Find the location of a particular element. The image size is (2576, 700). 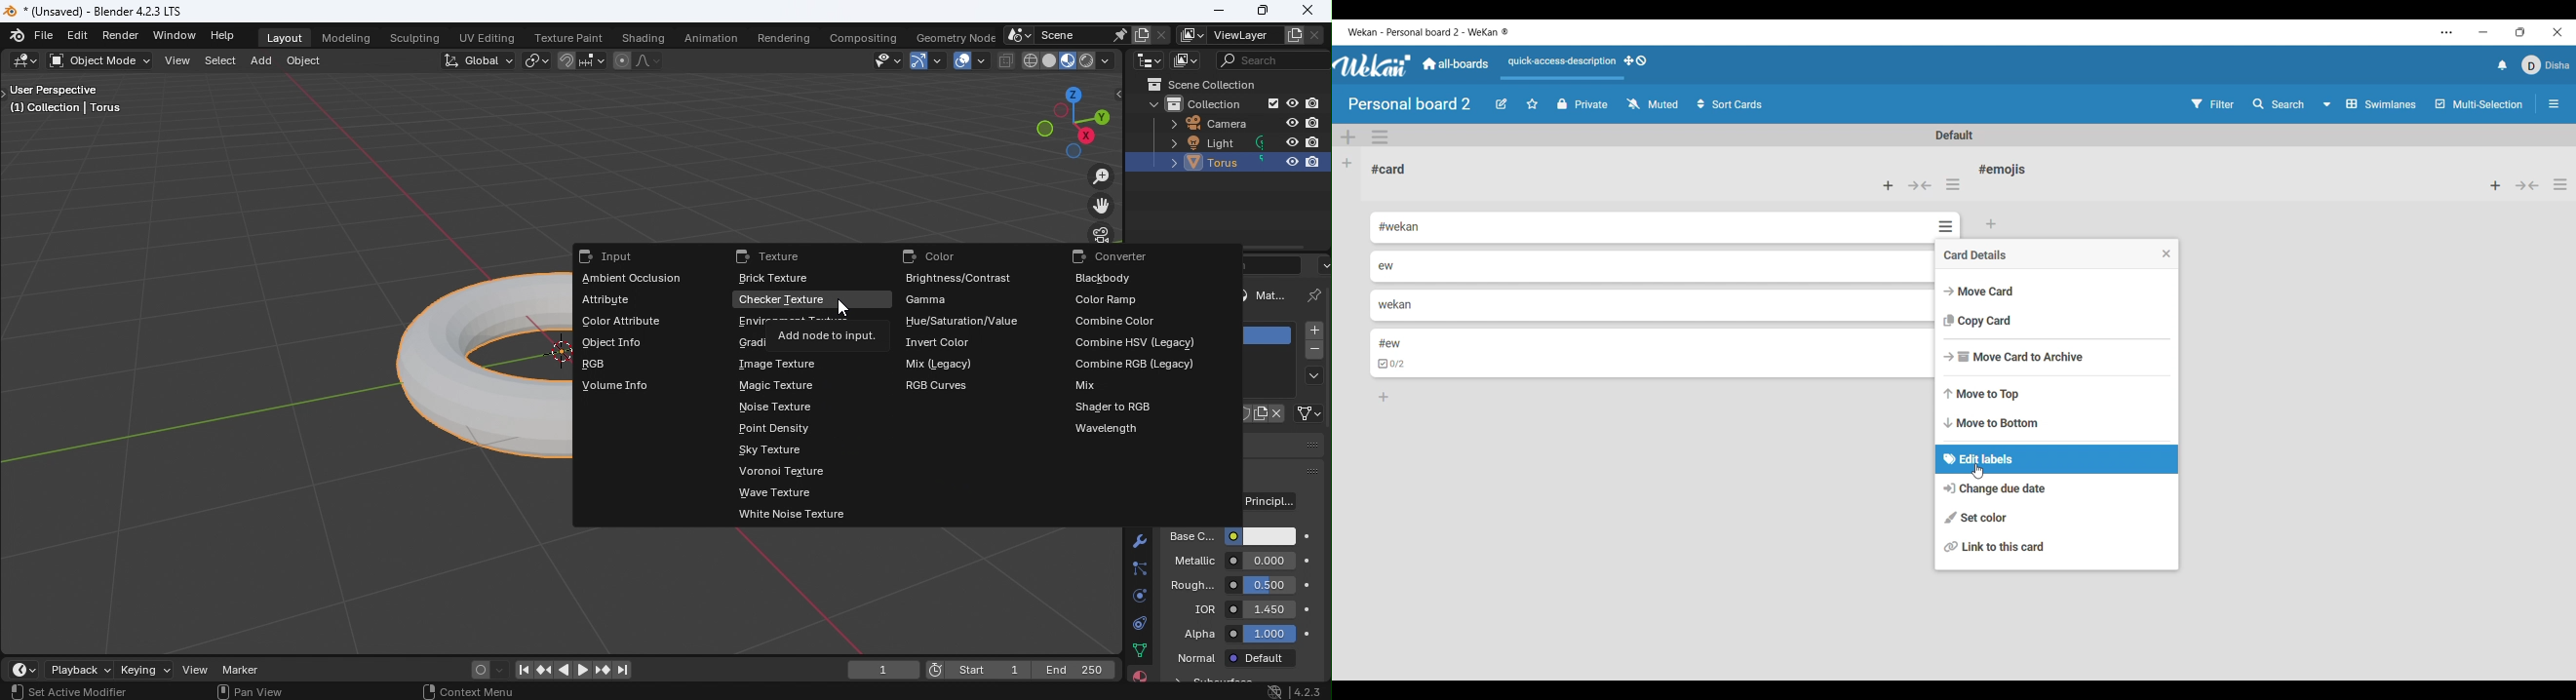

Minimize is located at coordinates (2483, 32).